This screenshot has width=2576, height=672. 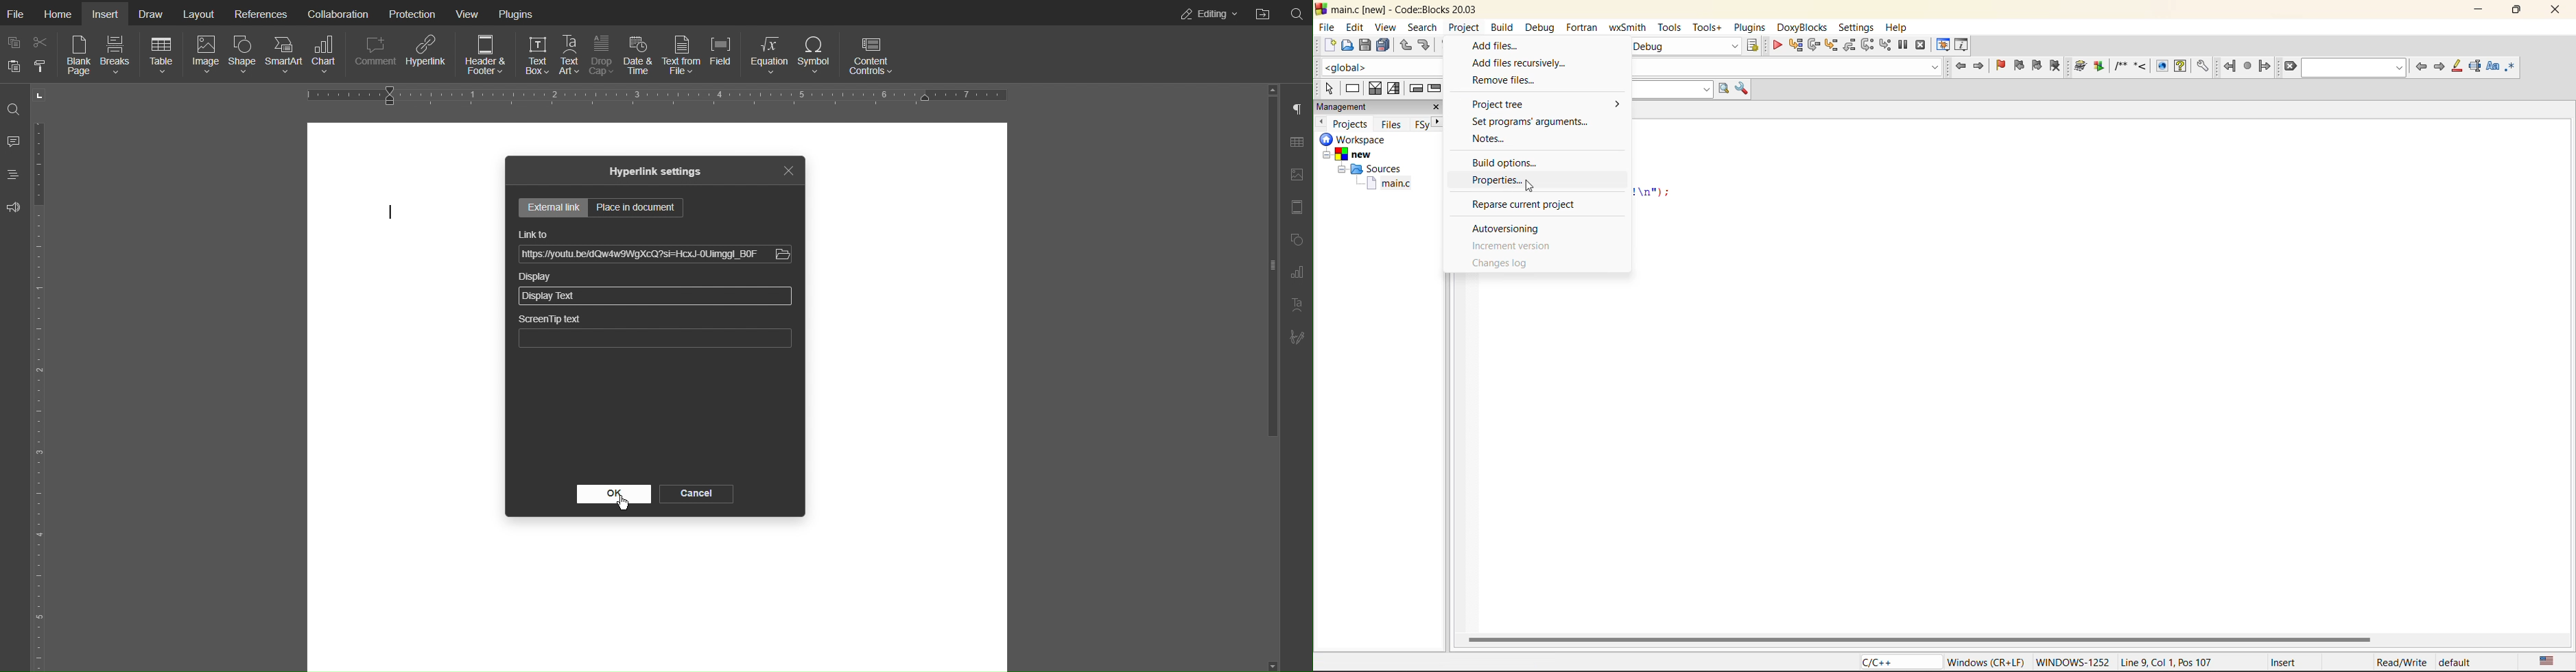 I want to click on SmartArt, so click(x=285, y=56).